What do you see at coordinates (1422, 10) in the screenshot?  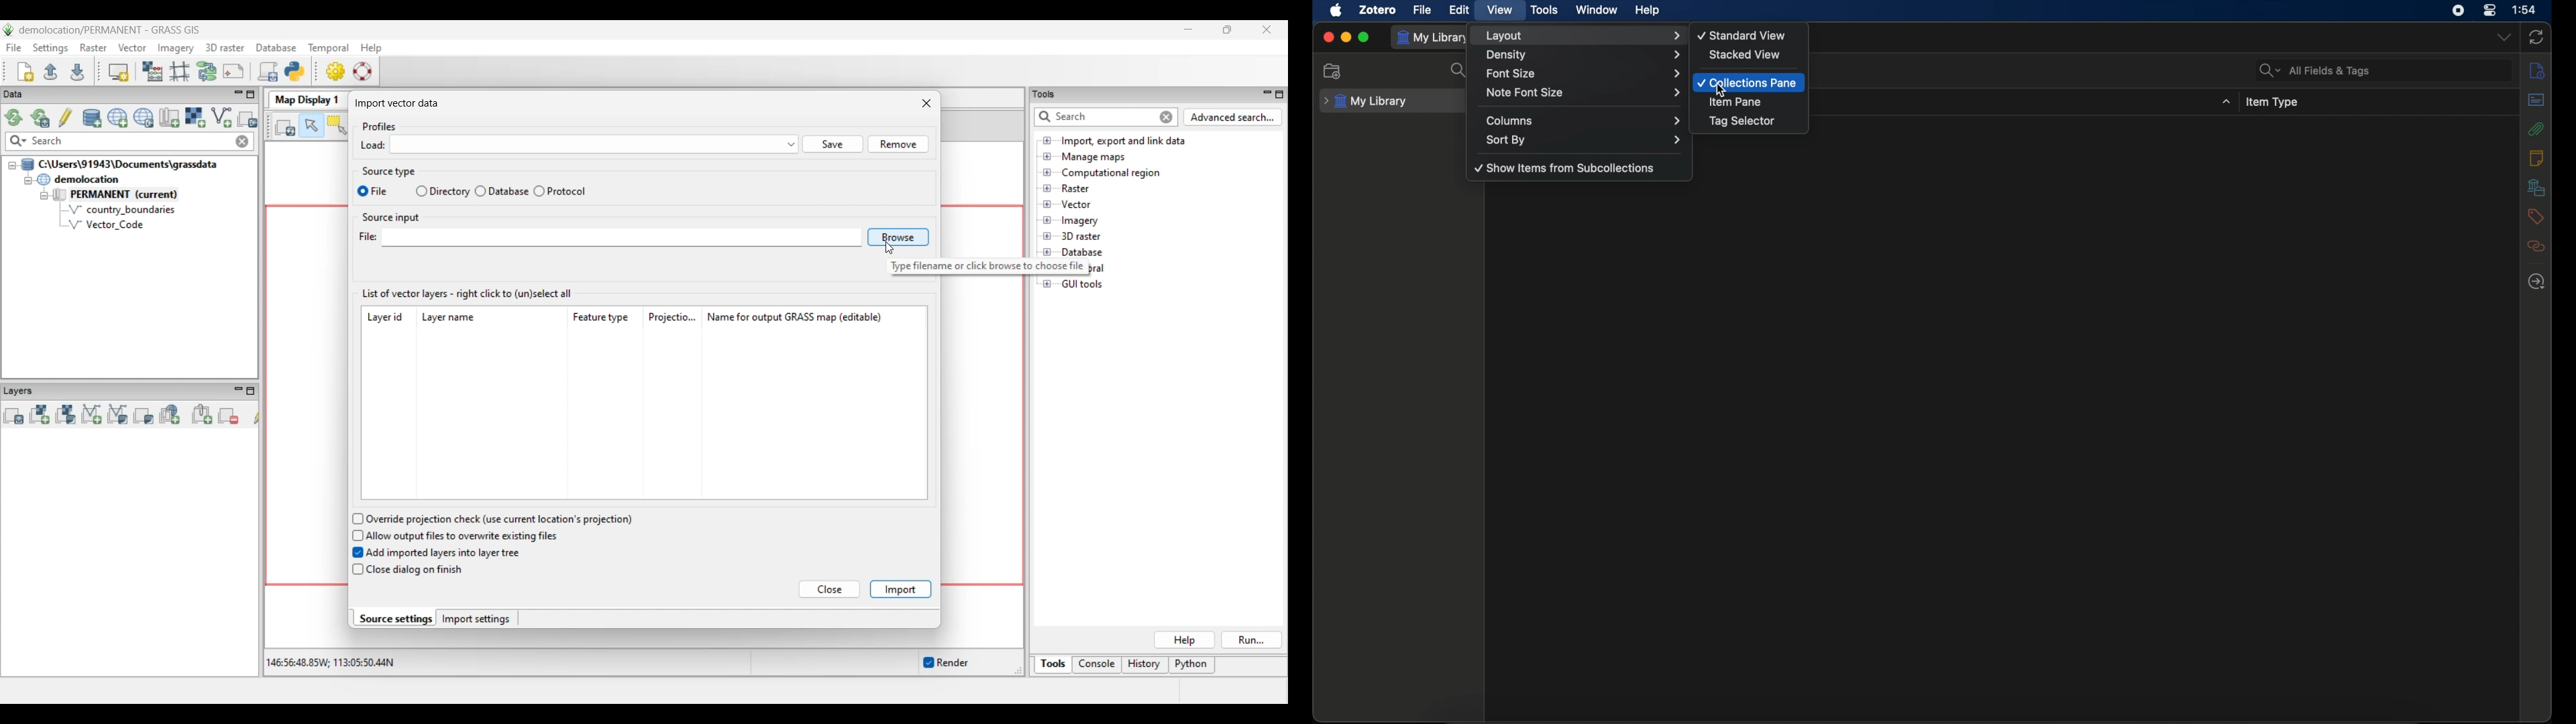 I see `file` at bounding box center [1422, 10].